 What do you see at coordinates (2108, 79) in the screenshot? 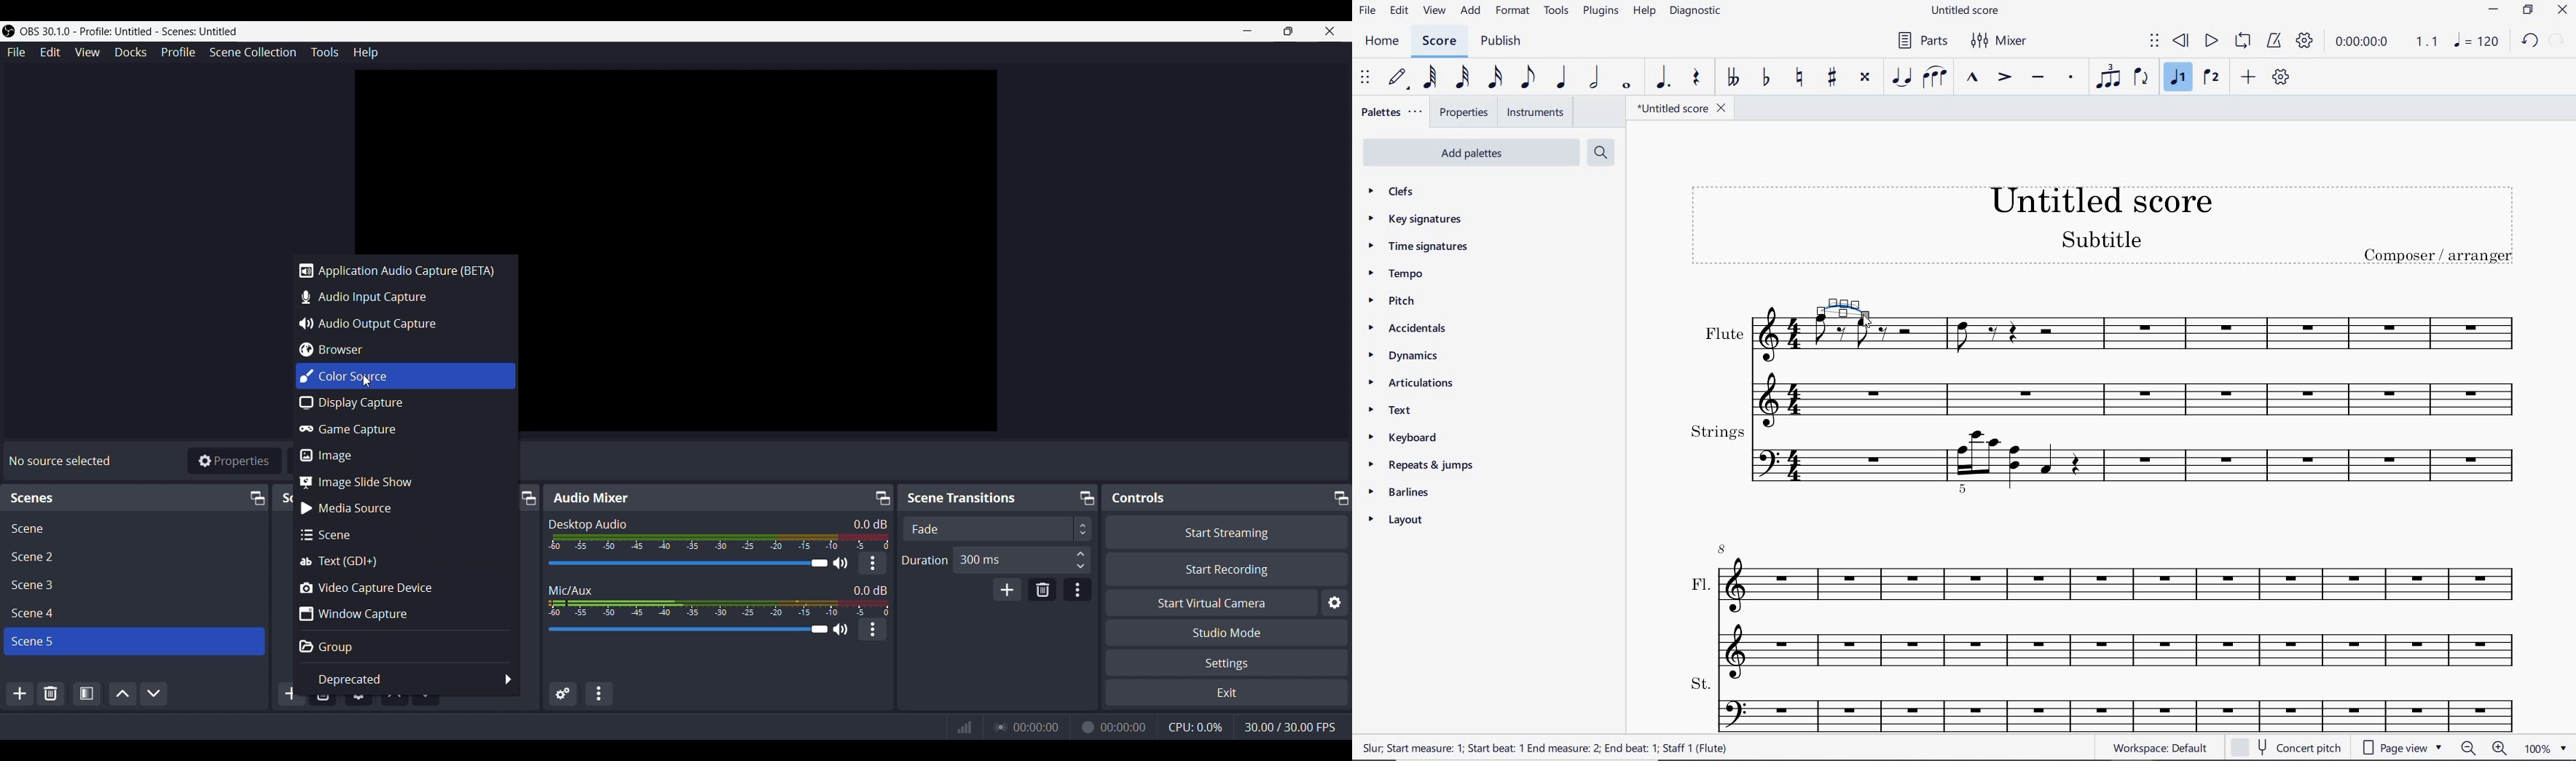
I see `TUPLET` at bounding box center [2108, 79].